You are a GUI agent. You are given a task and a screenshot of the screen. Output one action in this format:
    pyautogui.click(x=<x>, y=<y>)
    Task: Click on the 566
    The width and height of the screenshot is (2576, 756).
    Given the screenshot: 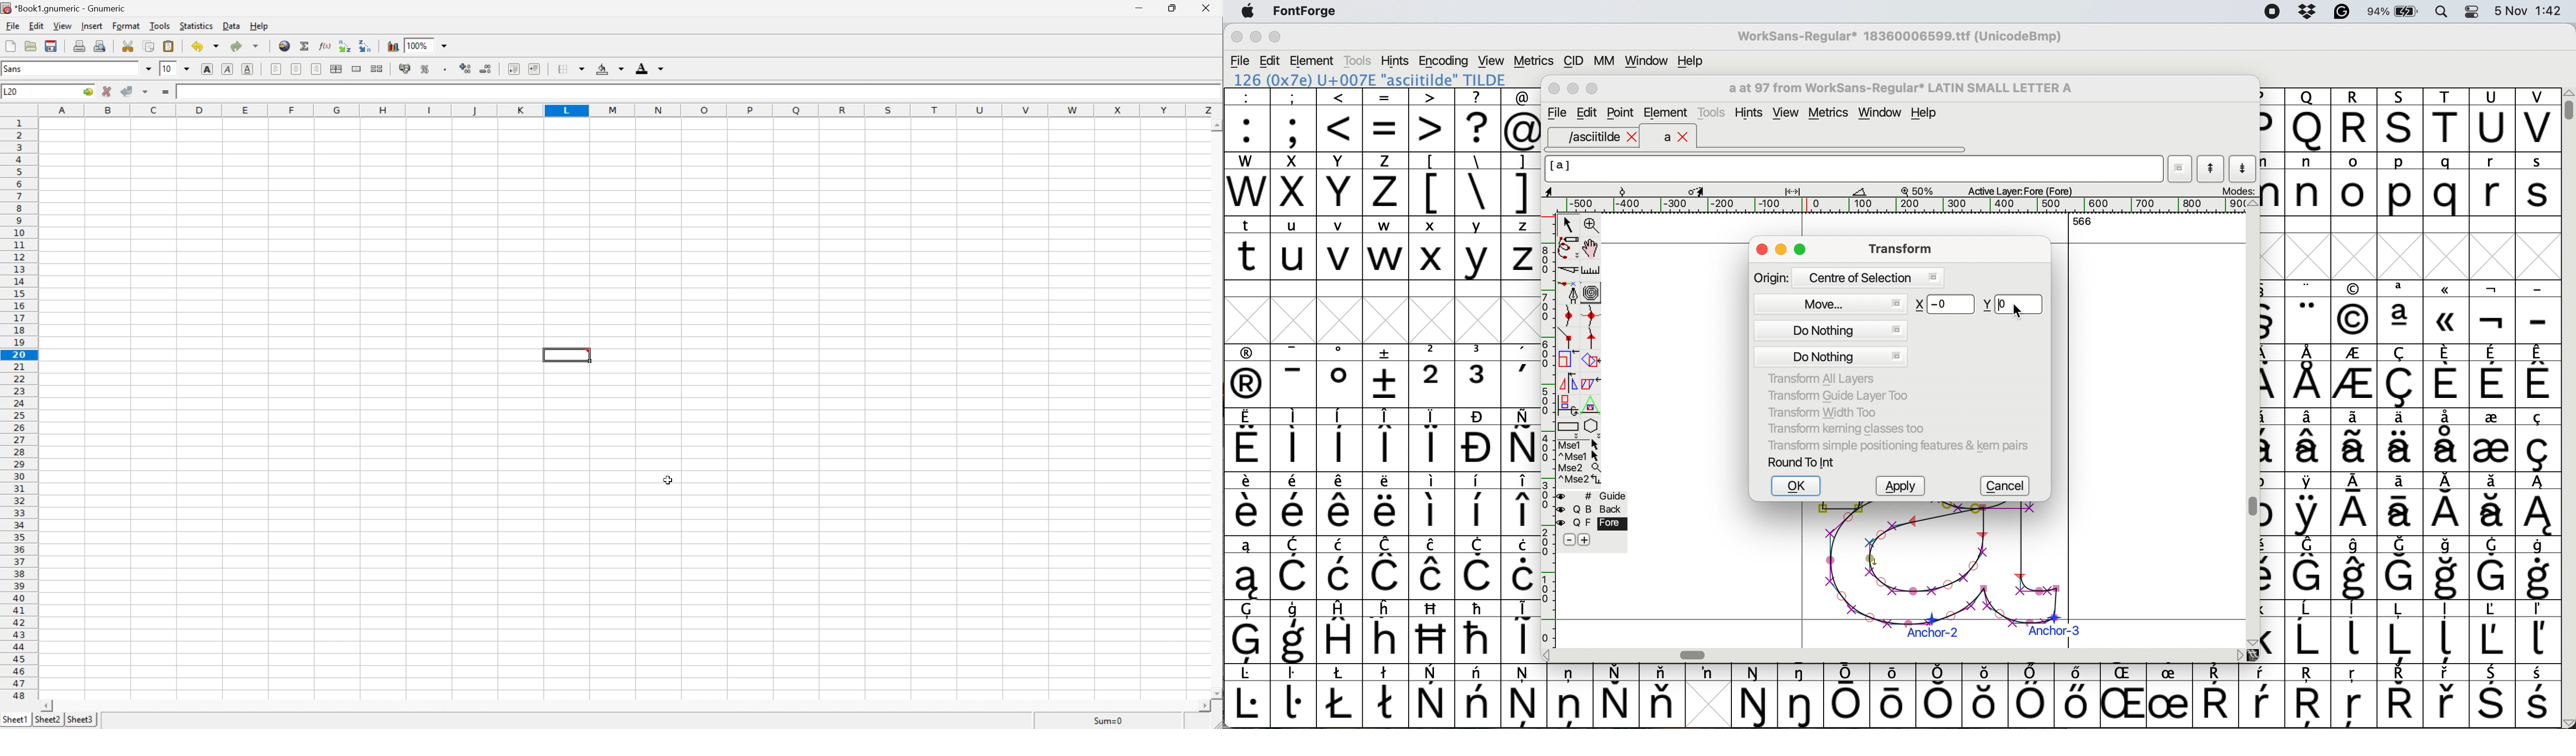 What is the action you would take?
    pyautogui.click(x=2083, y=221)
    